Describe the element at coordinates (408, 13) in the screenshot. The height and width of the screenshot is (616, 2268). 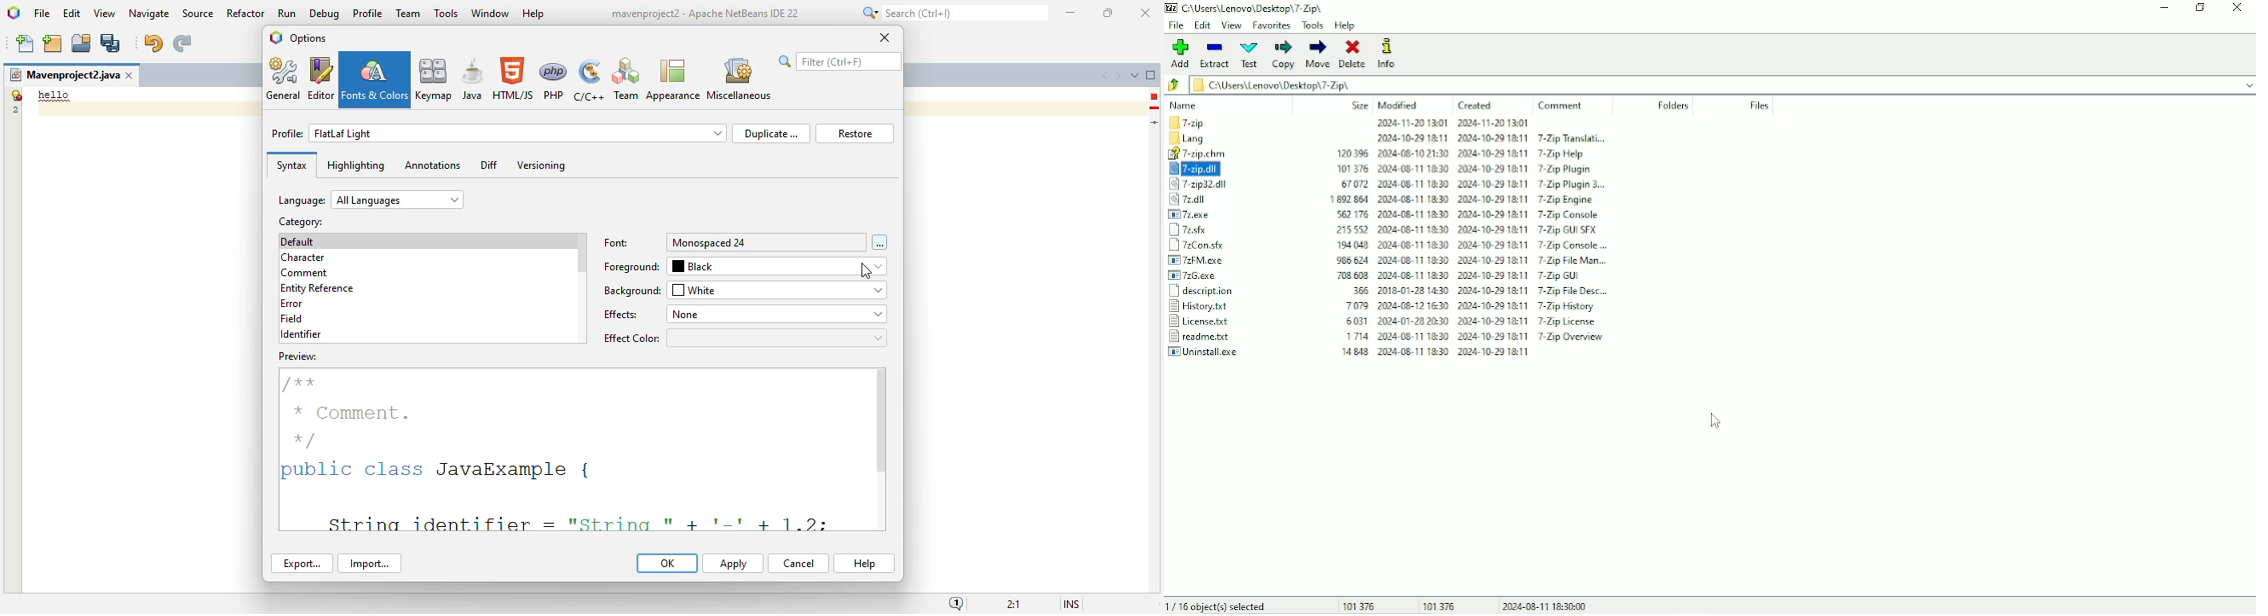
I see `team` at that location.